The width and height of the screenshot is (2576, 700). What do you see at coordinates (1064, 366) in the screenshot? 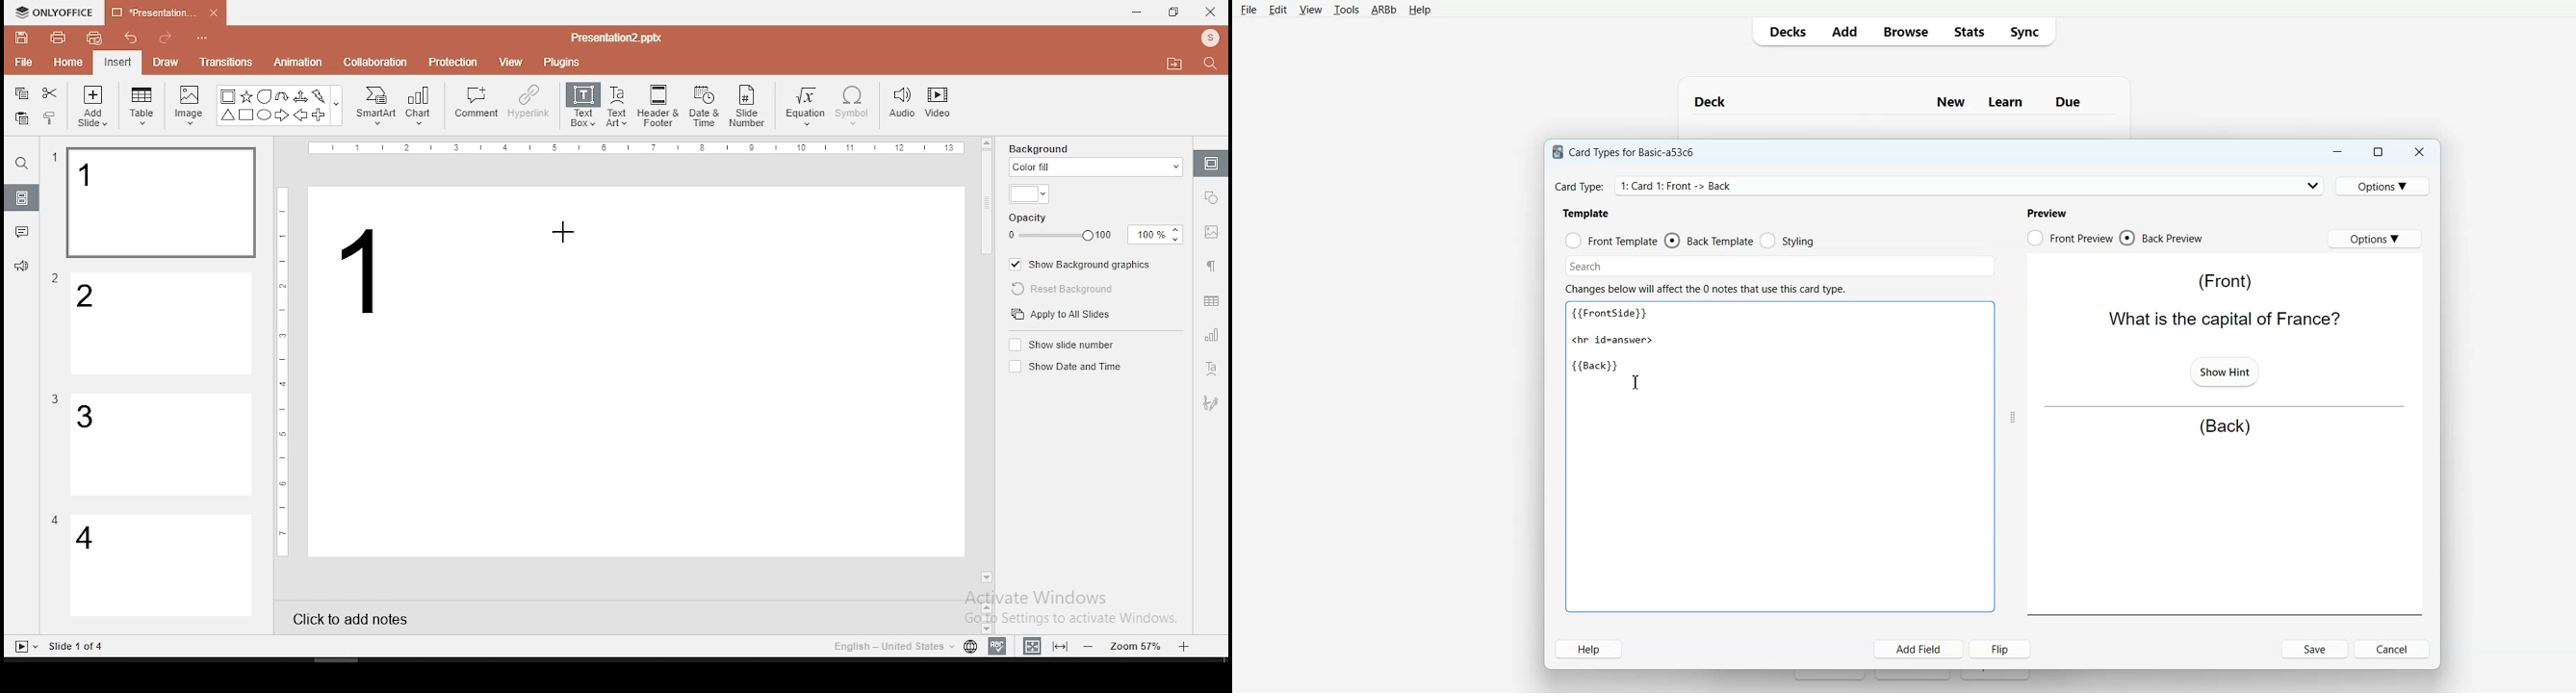
I see `show date and time on/off` at bounding box center [1064, 366].